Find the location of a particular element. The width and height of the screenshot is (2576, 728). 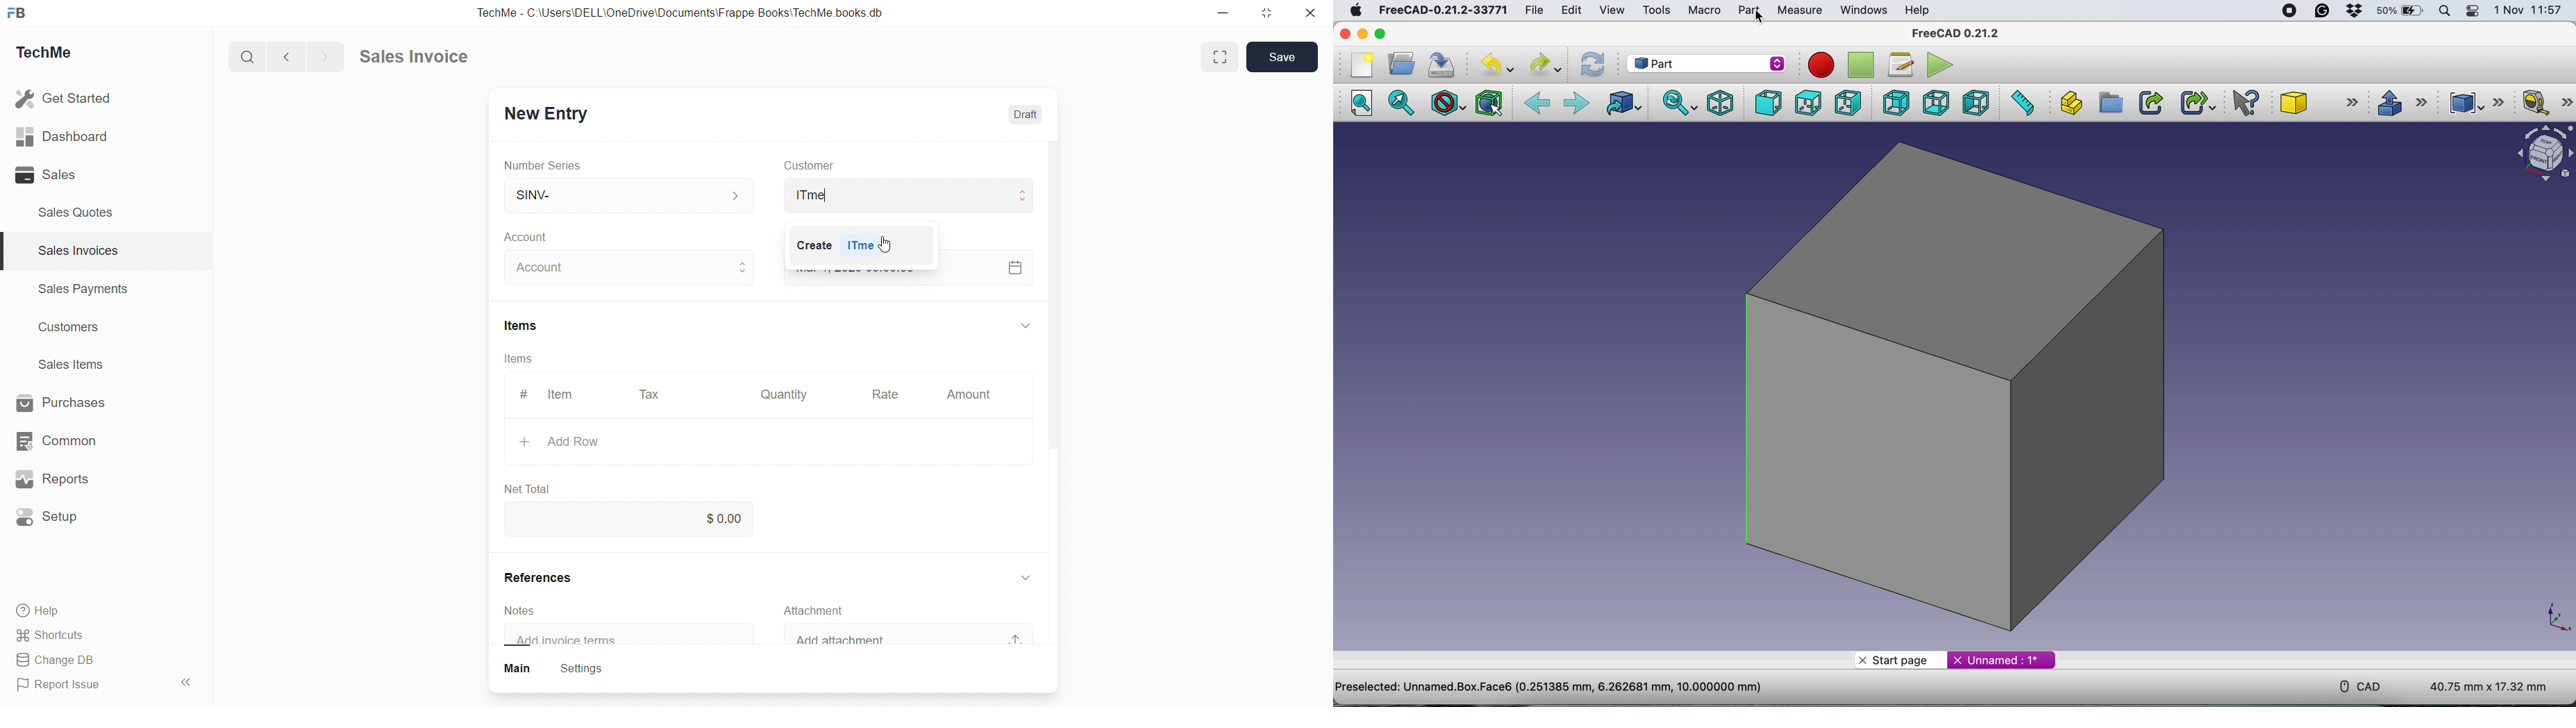

Amount is located at coordinates (968, 395).